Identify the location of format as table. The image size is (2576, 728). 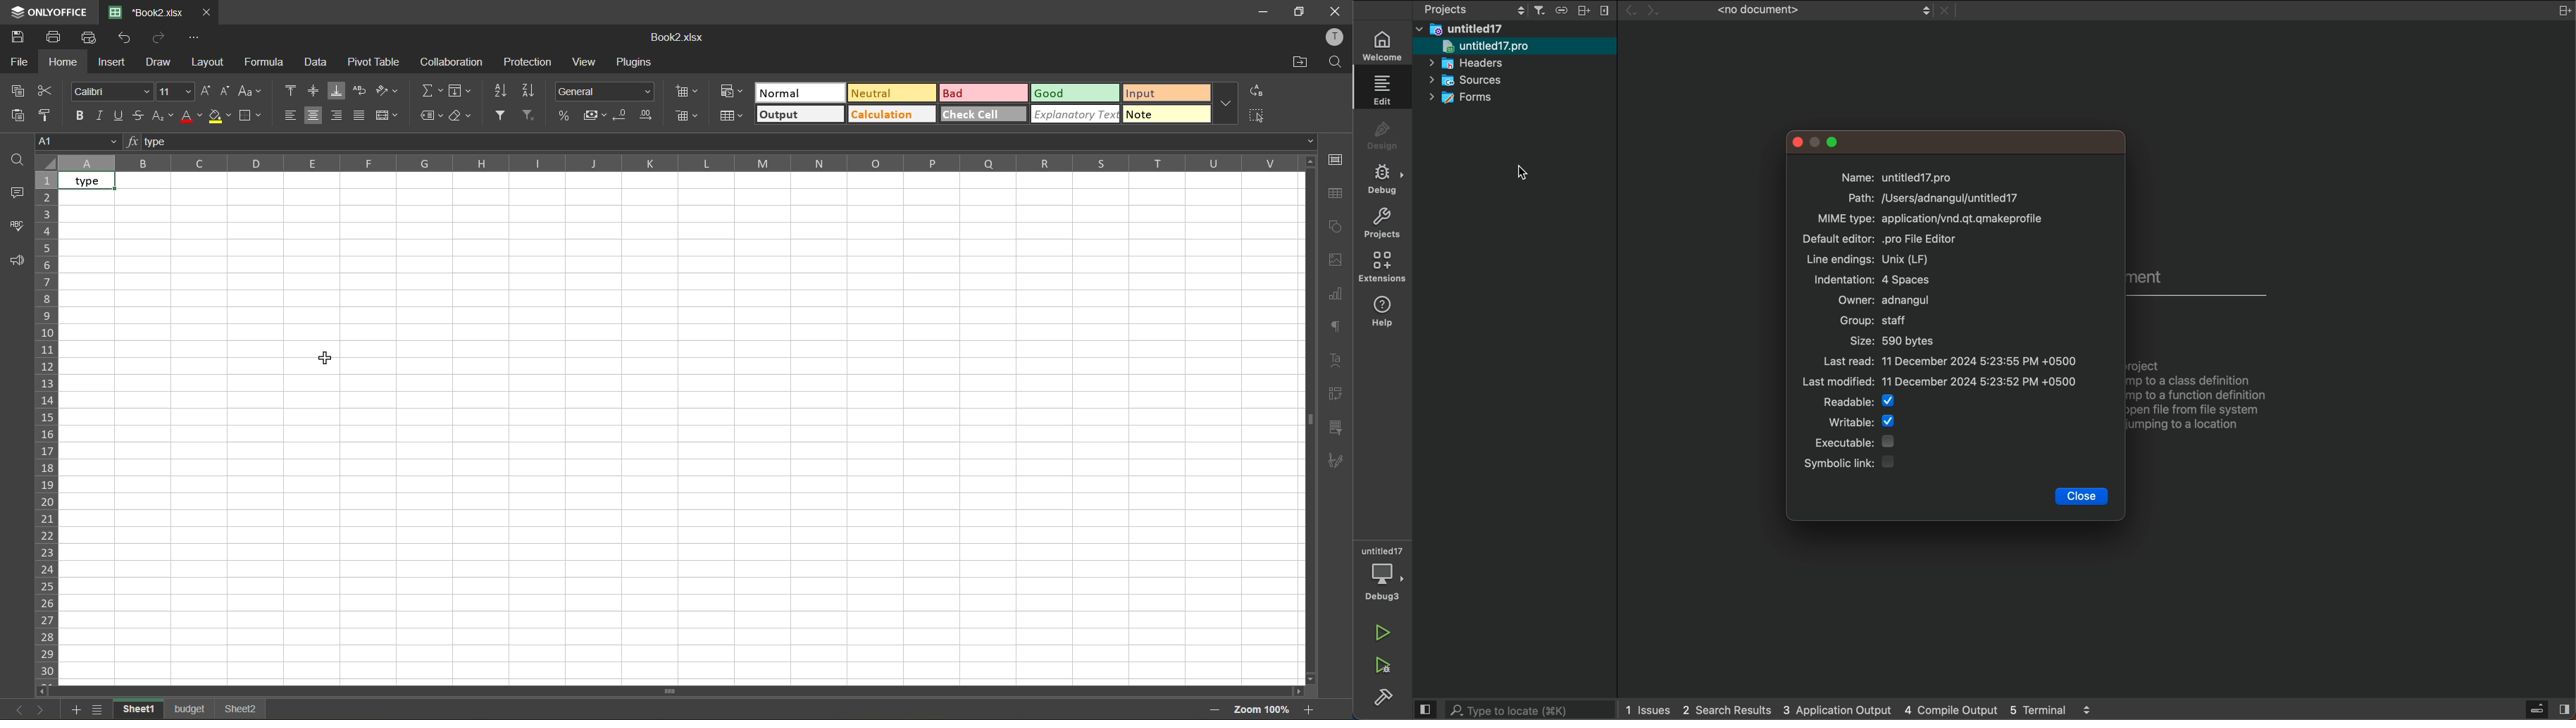
(732, 117).